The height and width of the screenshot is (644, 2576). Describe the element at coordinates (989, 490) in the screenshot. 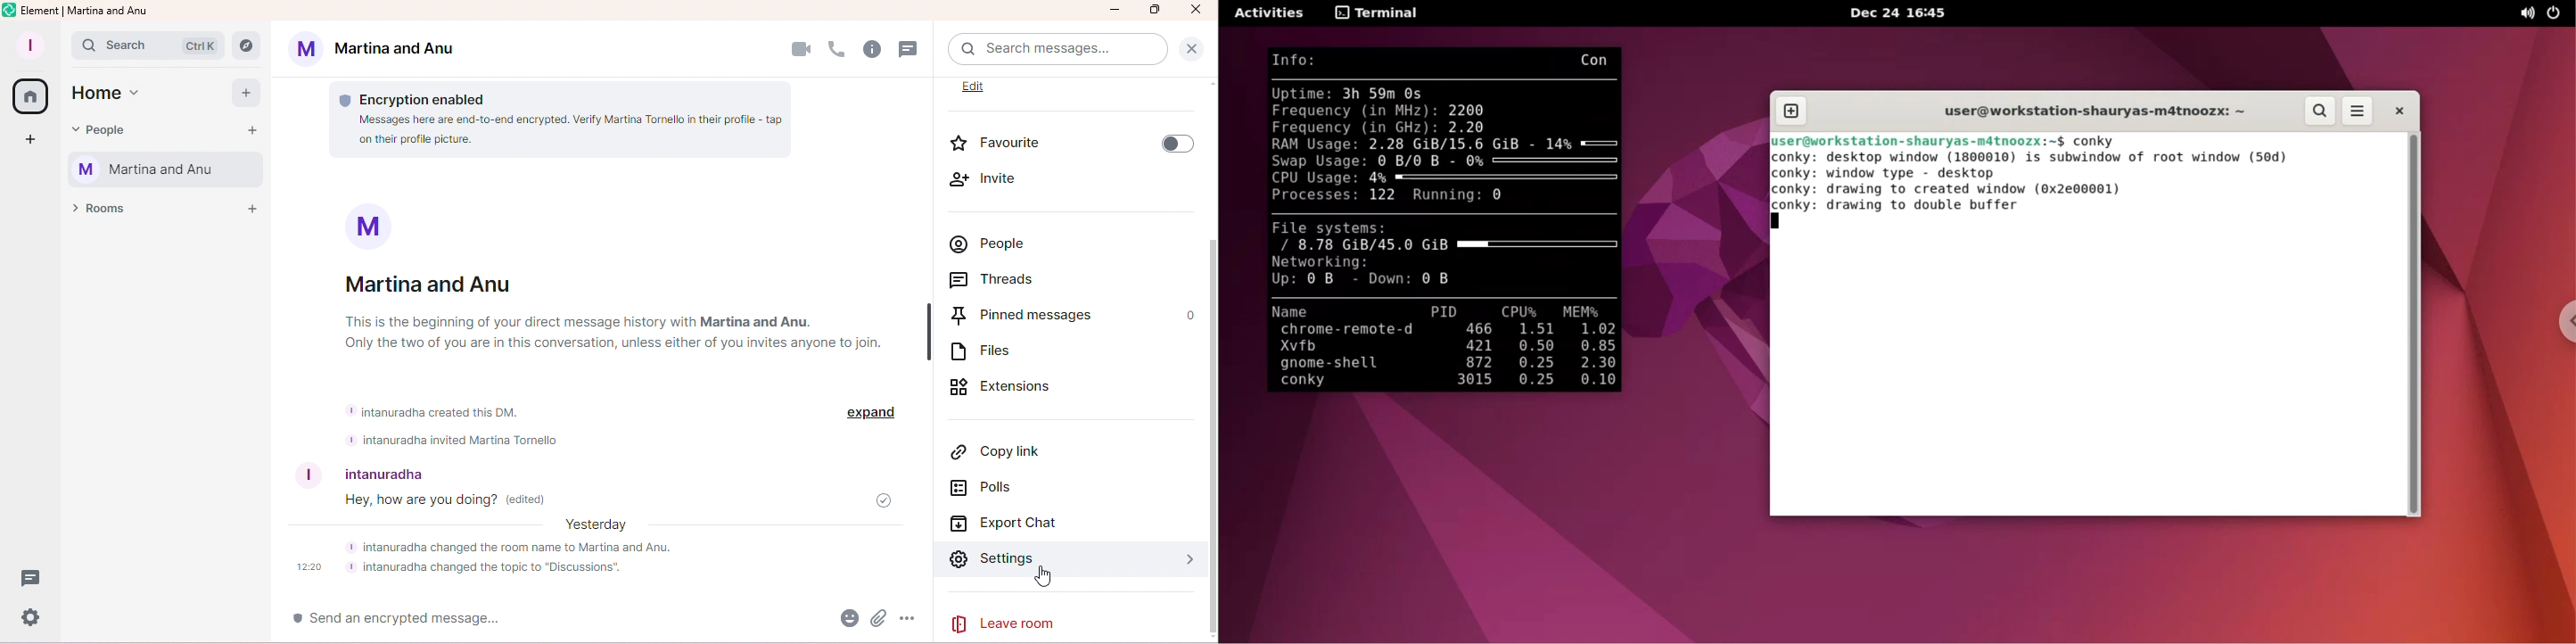

I see `Polls` at that location.